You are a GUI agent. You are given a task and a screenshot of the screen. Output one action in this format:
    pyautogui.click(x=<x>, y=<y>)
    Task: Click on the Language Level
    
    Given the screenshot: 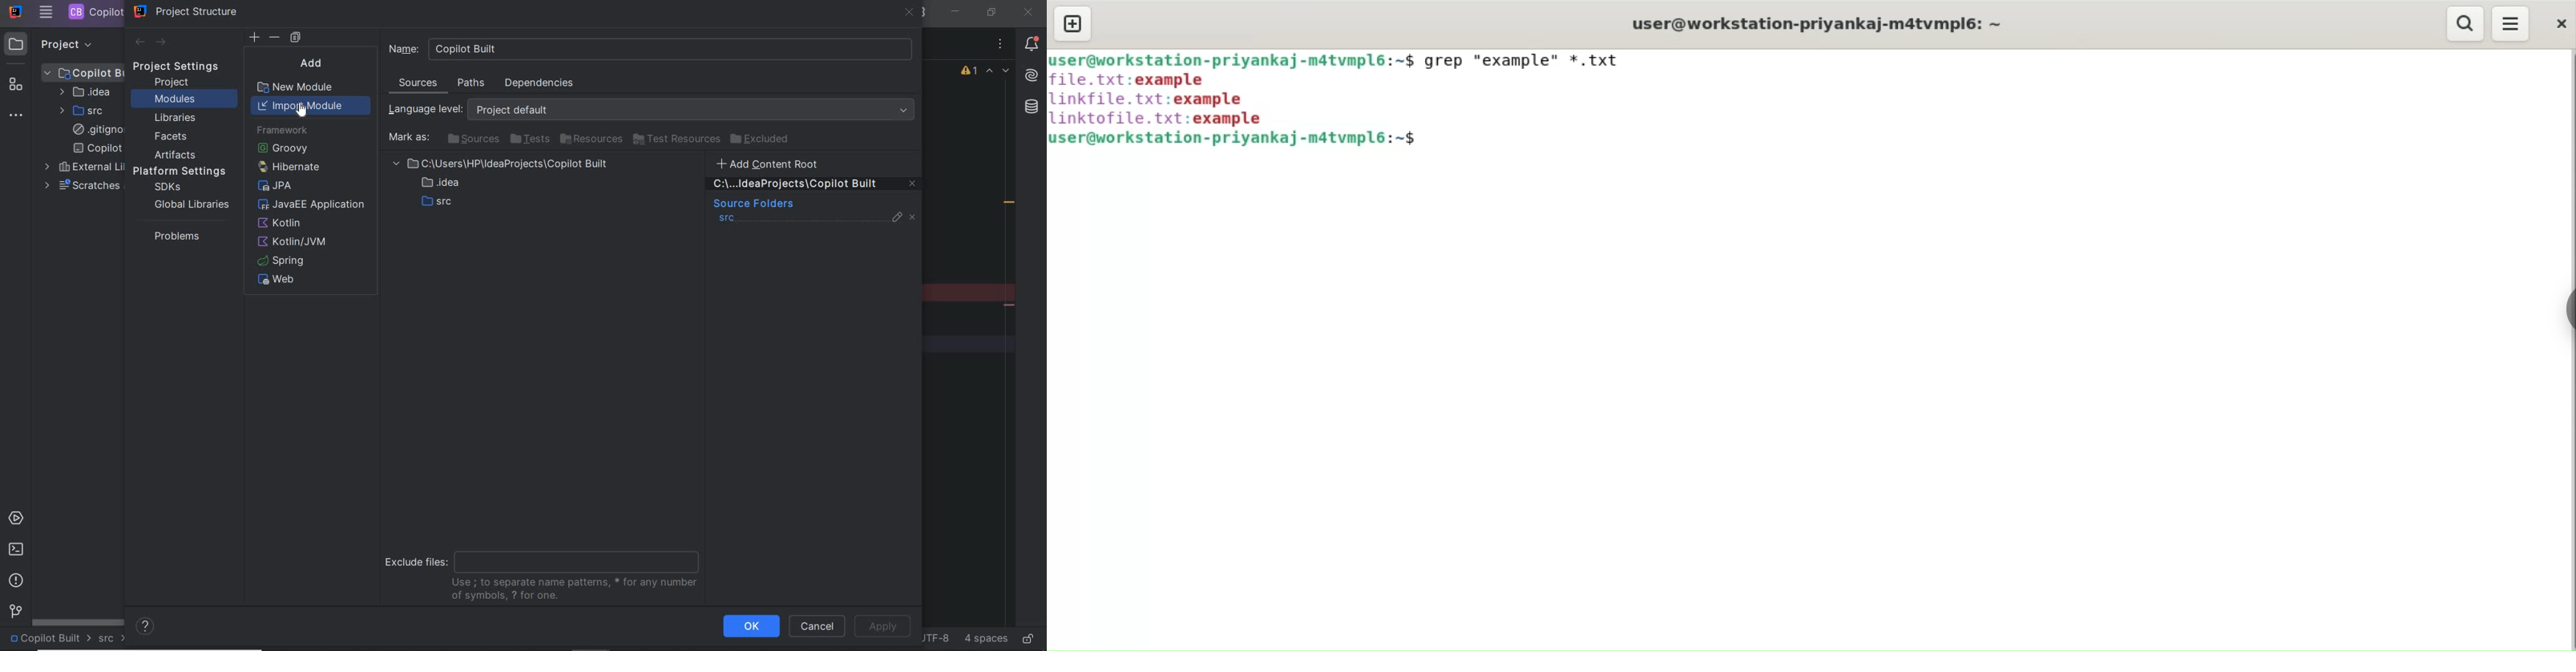 What is the action you would take?
    pyautogui.click(x=655, y=110)
    